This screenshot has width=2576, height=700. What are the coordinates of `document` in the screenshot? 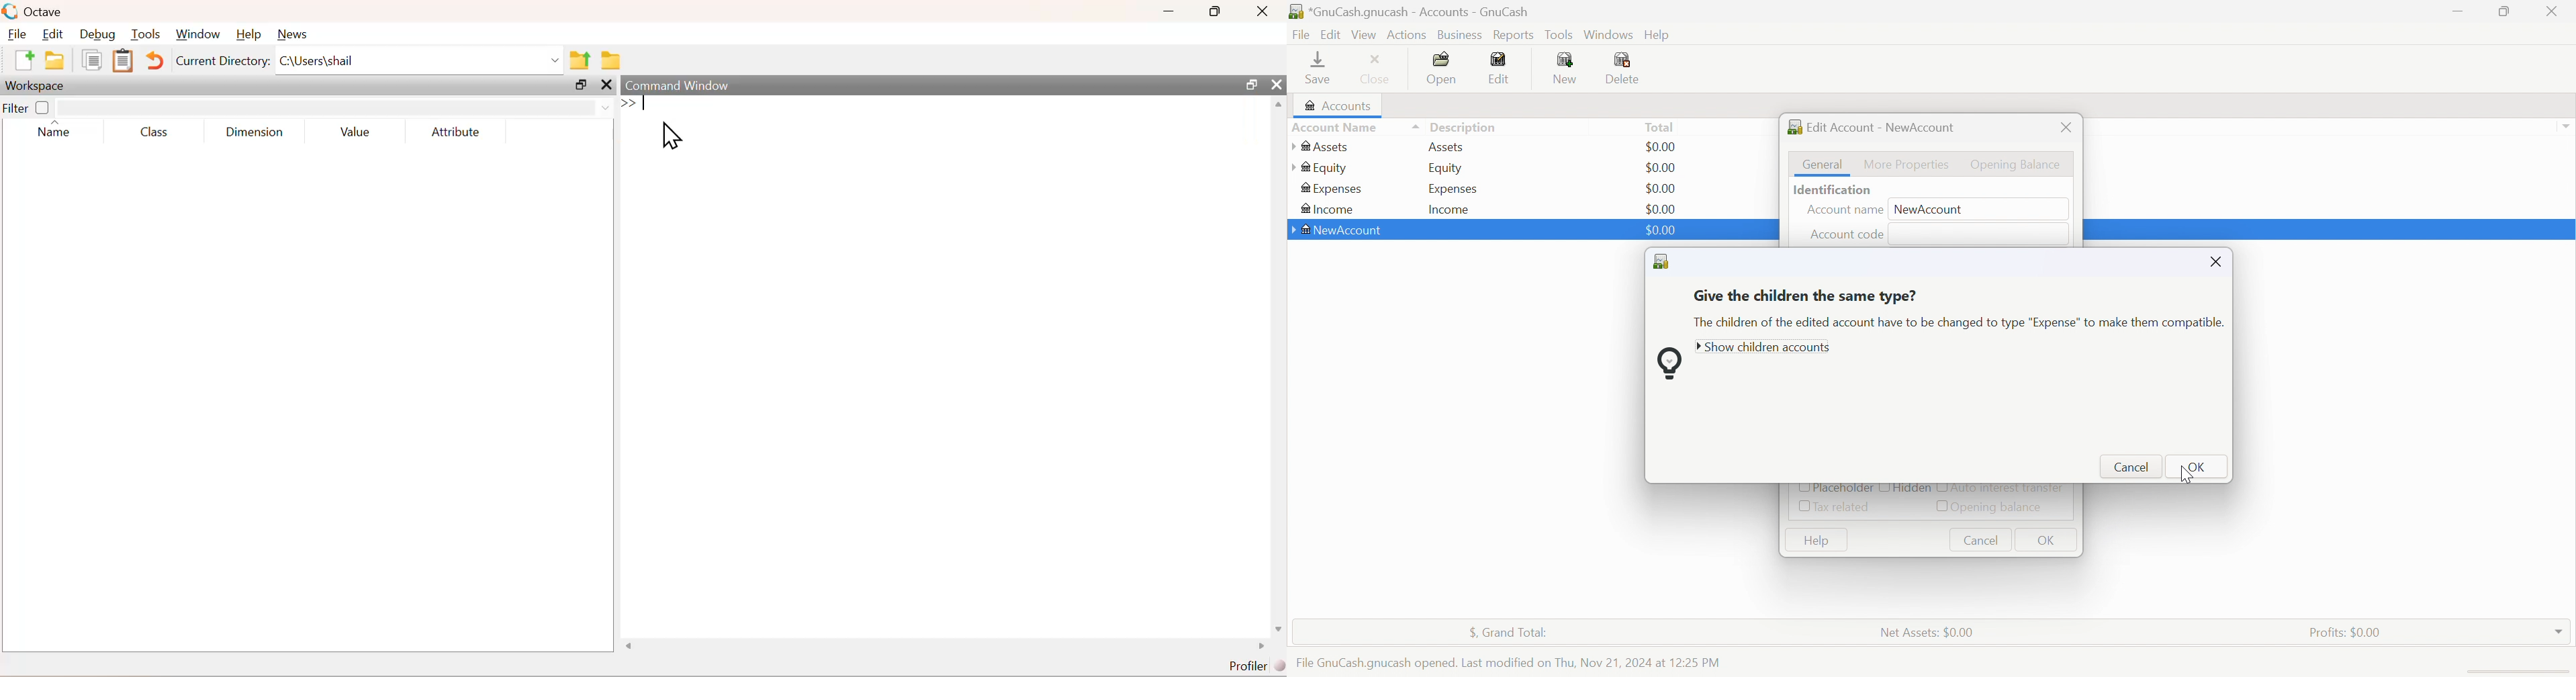 It's located at (92, 60).